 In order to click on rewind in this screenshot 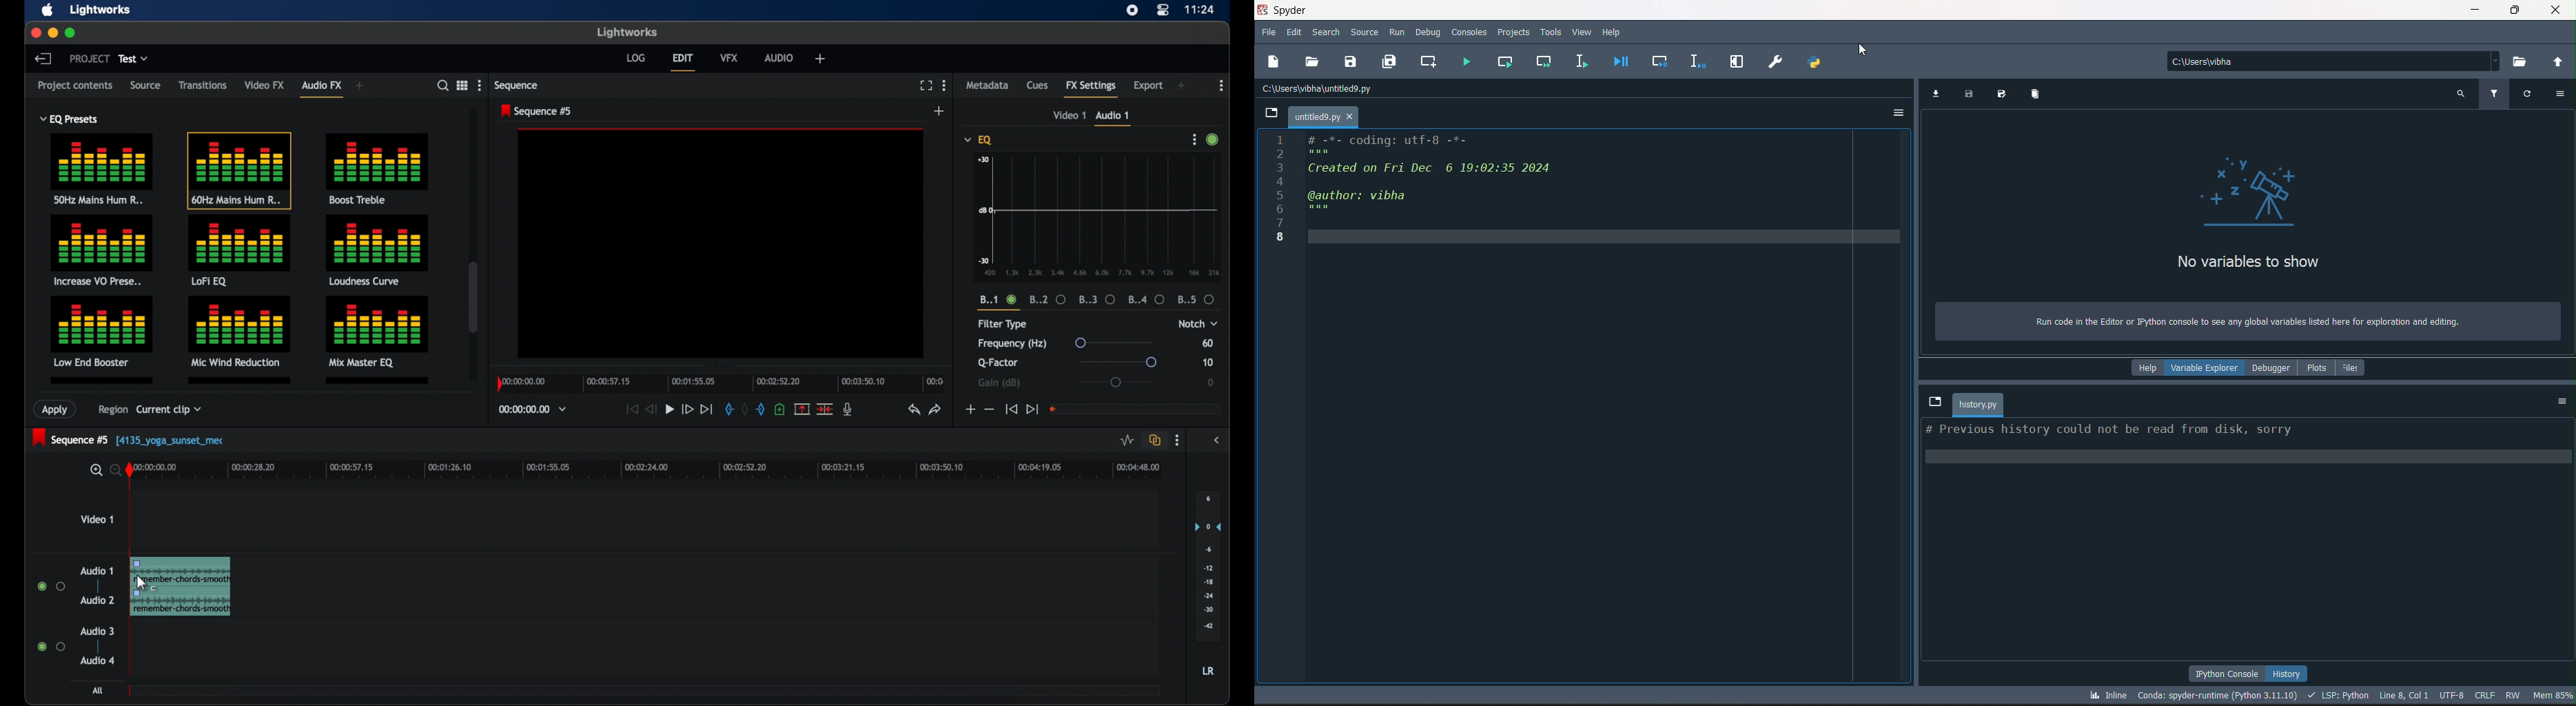, I will do `click(649, 410)`.